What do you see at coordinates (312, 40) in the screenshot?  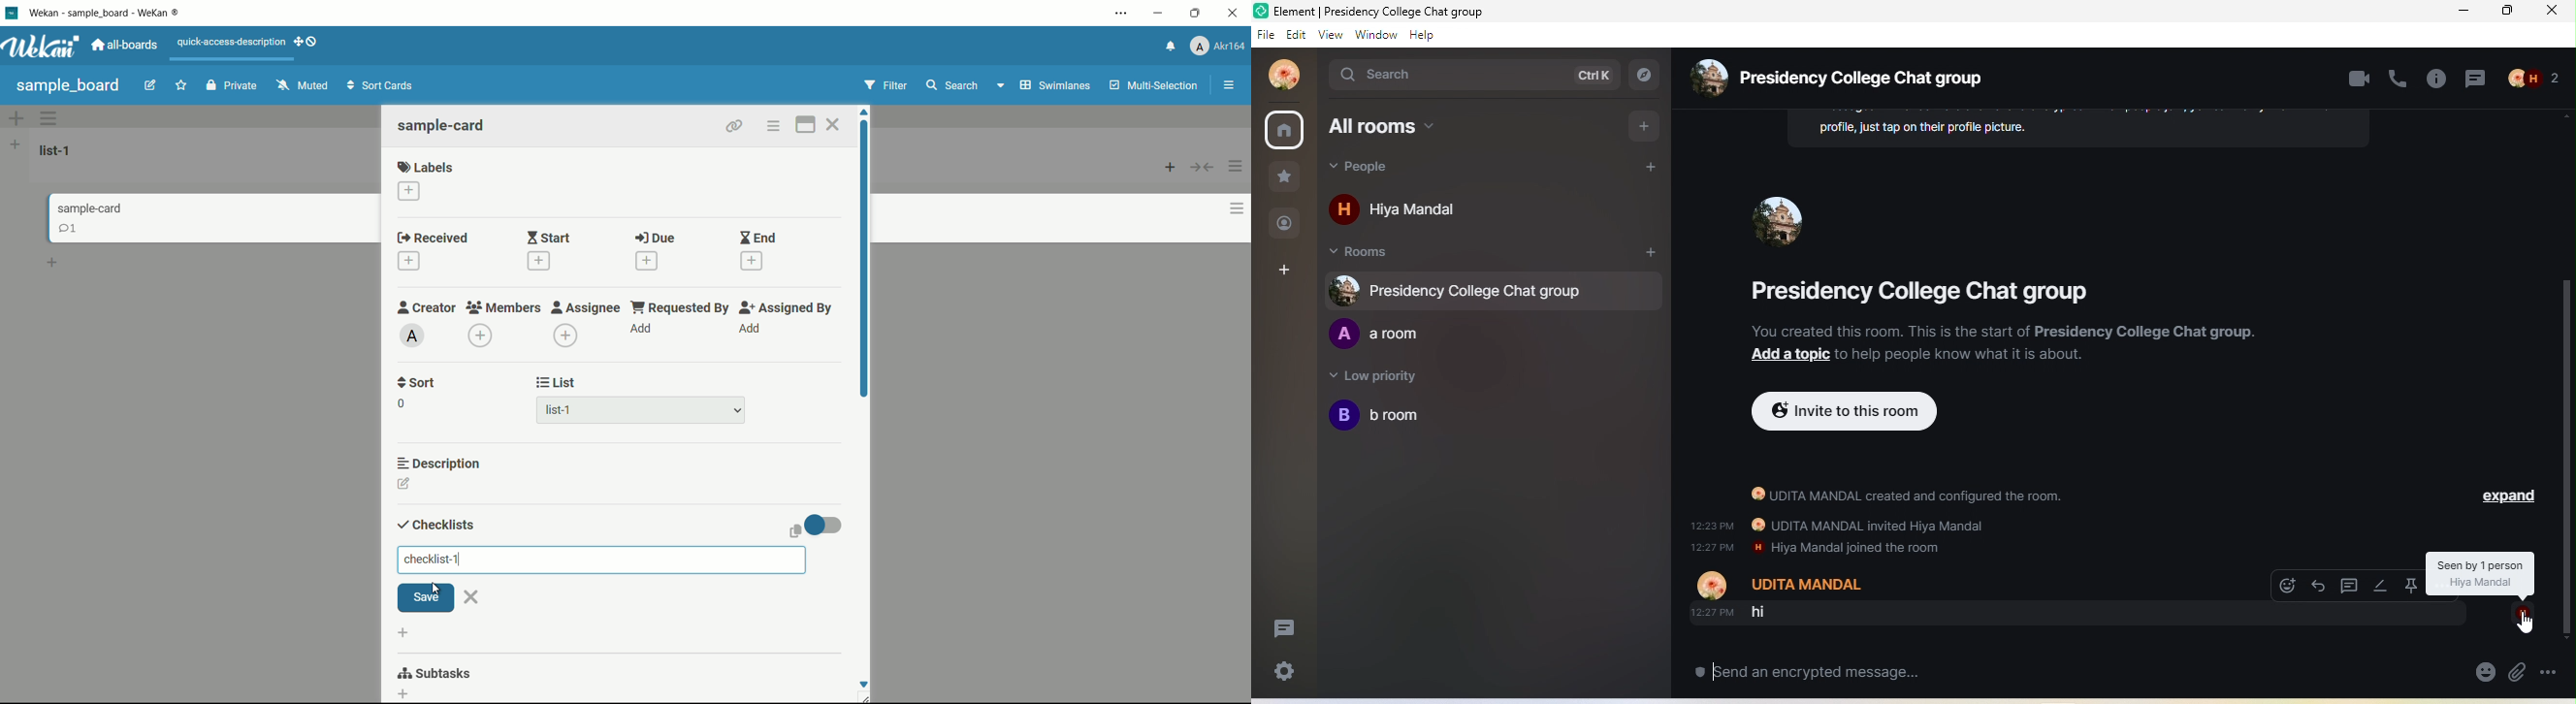 I see `show-desktop-drag-handles` at bounding box center [312, 40].